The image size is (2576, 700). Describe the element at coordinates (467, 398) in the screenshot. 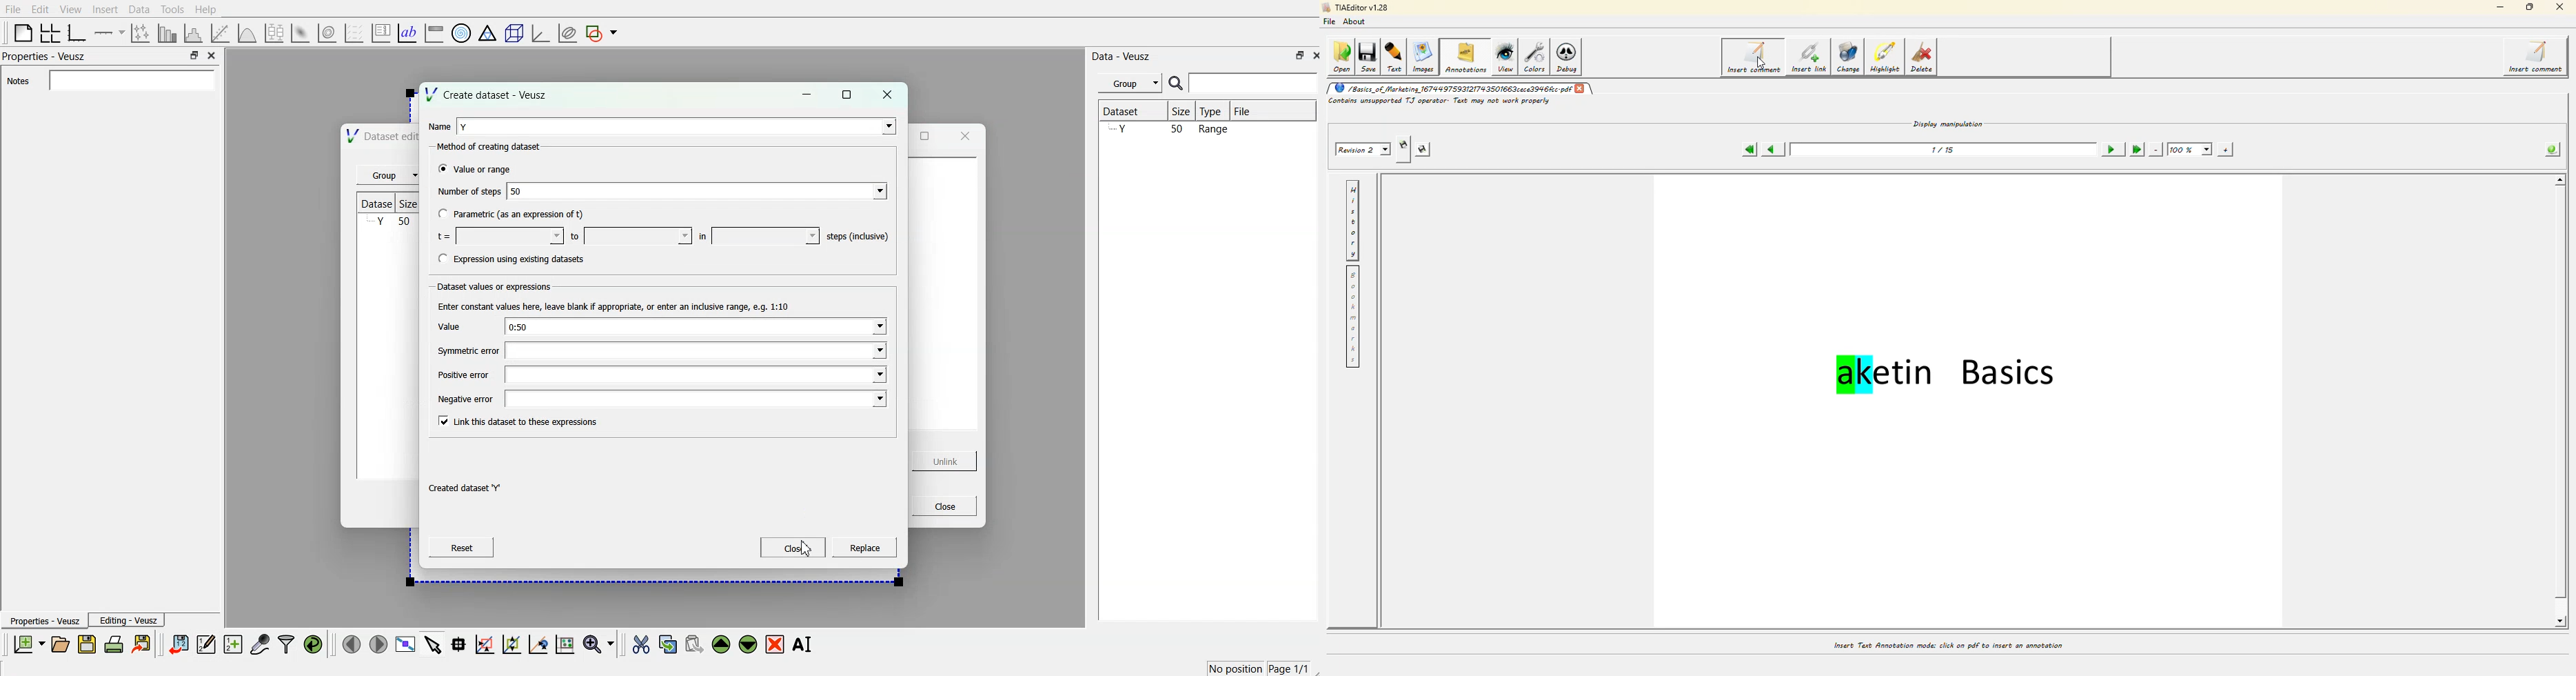

I see `Negative error` at that location.